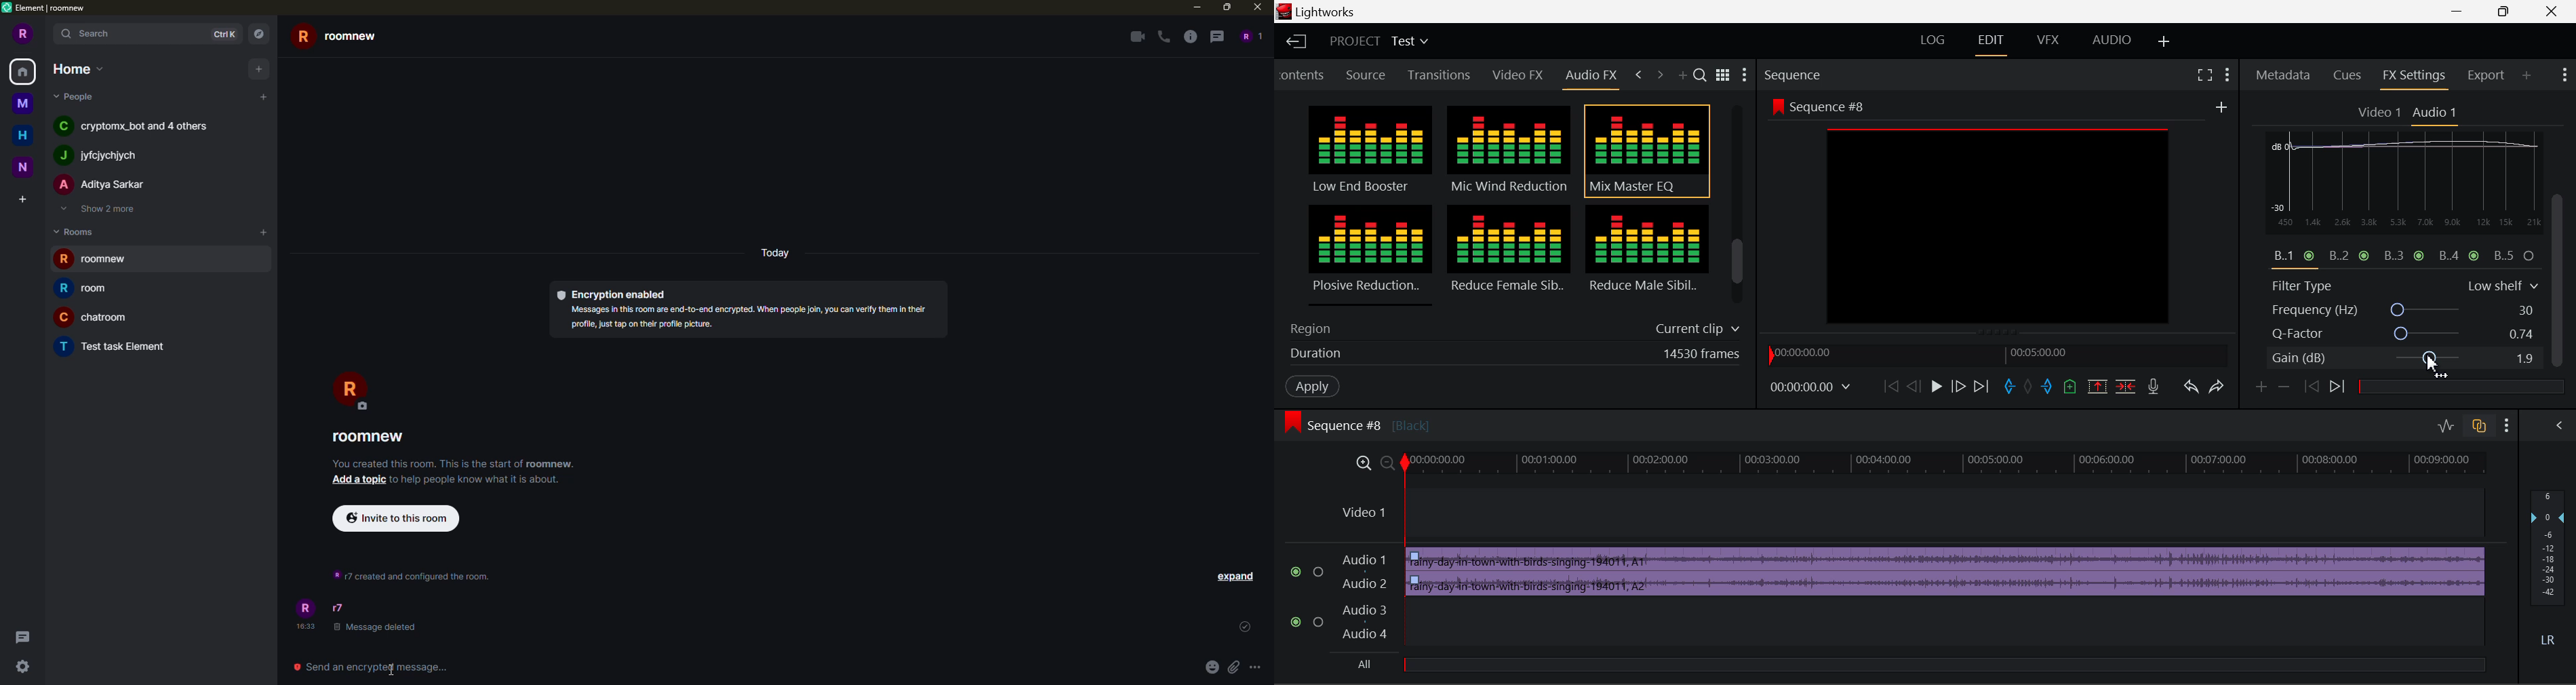 The height and width of the screenshot is (700, 2576). What do you see at coordinates (359, 481) in the screenshot?
I see `add a topic` at bounding box center [359, 481].